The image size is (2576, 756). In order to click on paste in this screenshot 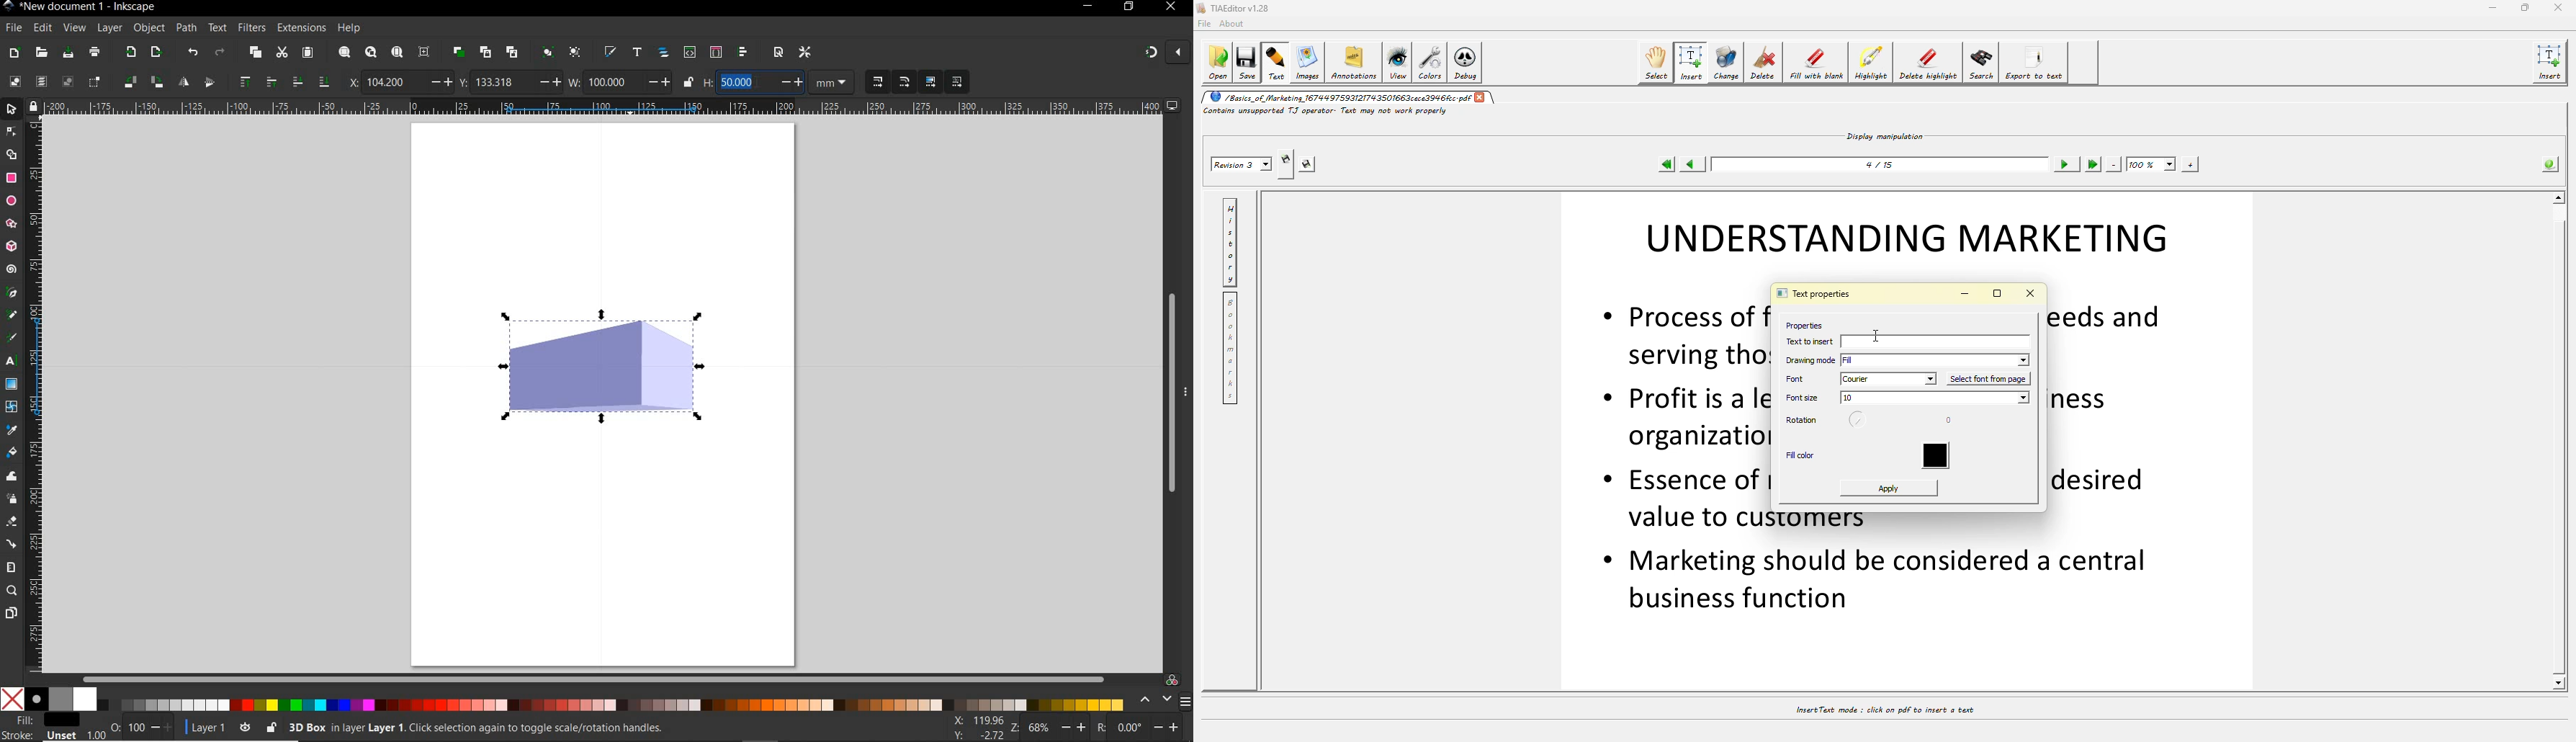, I will do `click(308, 53)`.